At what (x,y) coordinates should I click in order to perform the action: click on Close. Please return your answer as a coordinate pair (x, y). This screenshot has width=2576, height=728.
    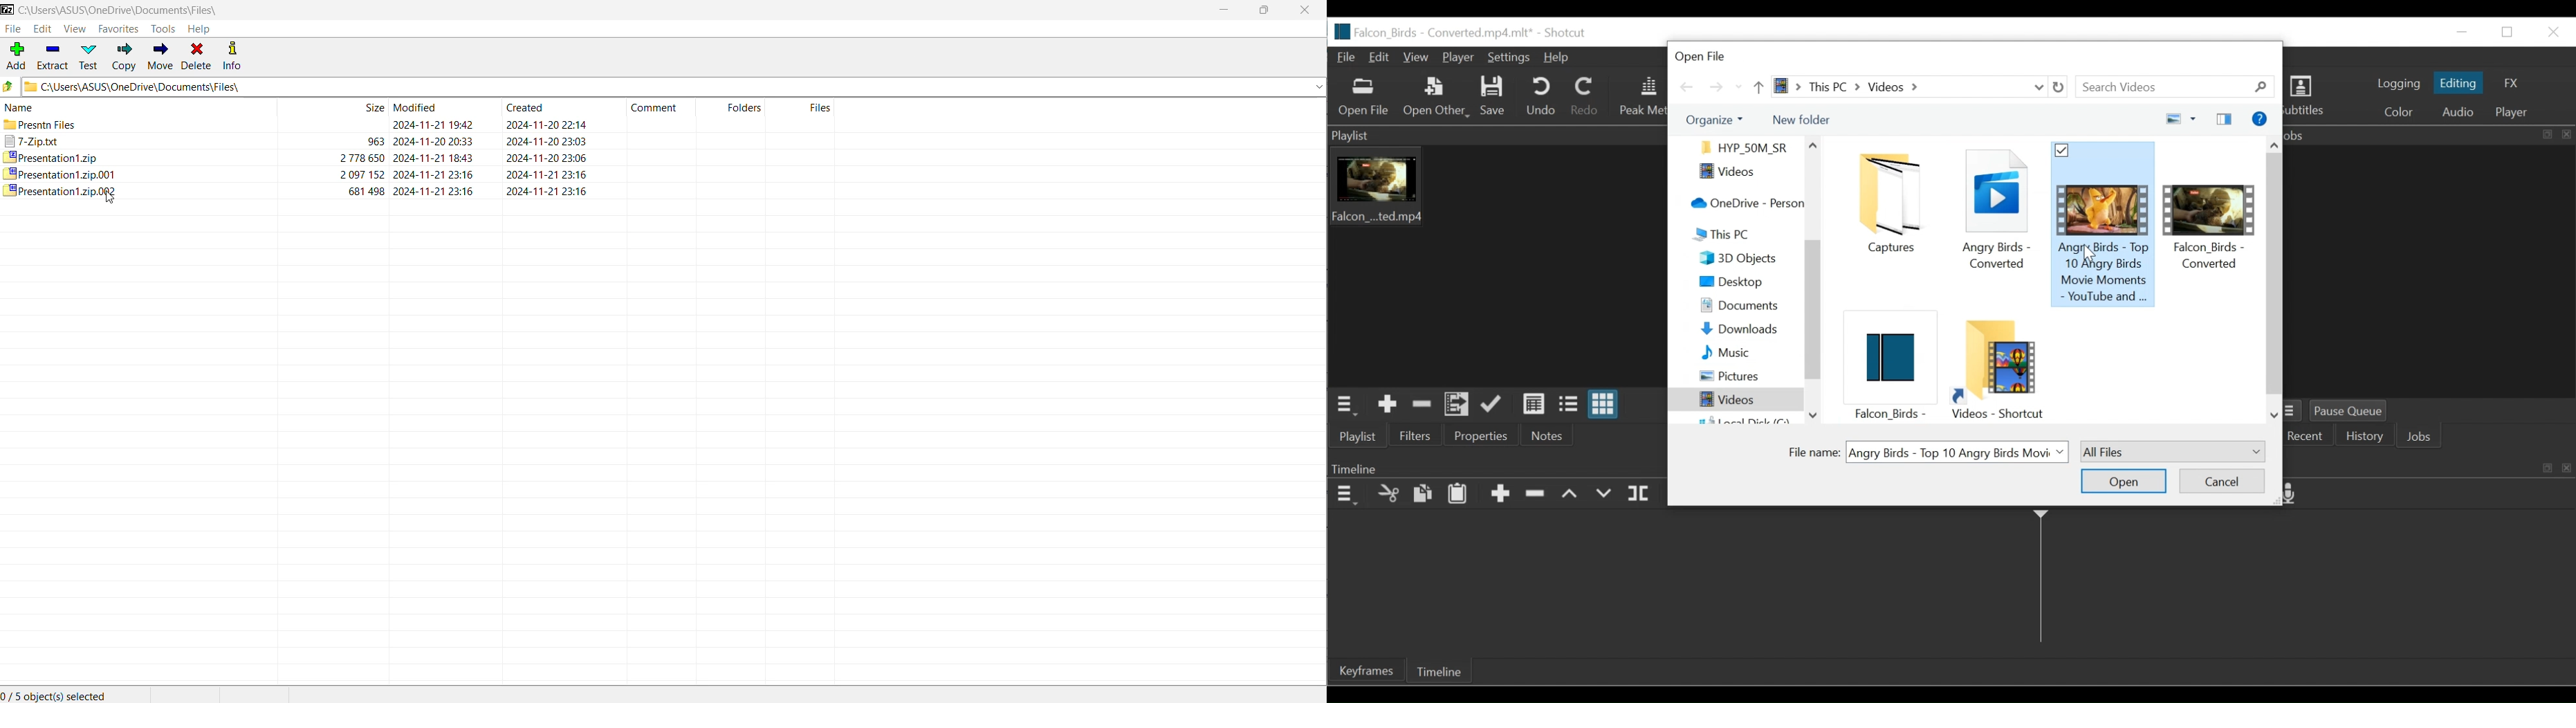
    Looking at the image, I should click on (2551, 31).